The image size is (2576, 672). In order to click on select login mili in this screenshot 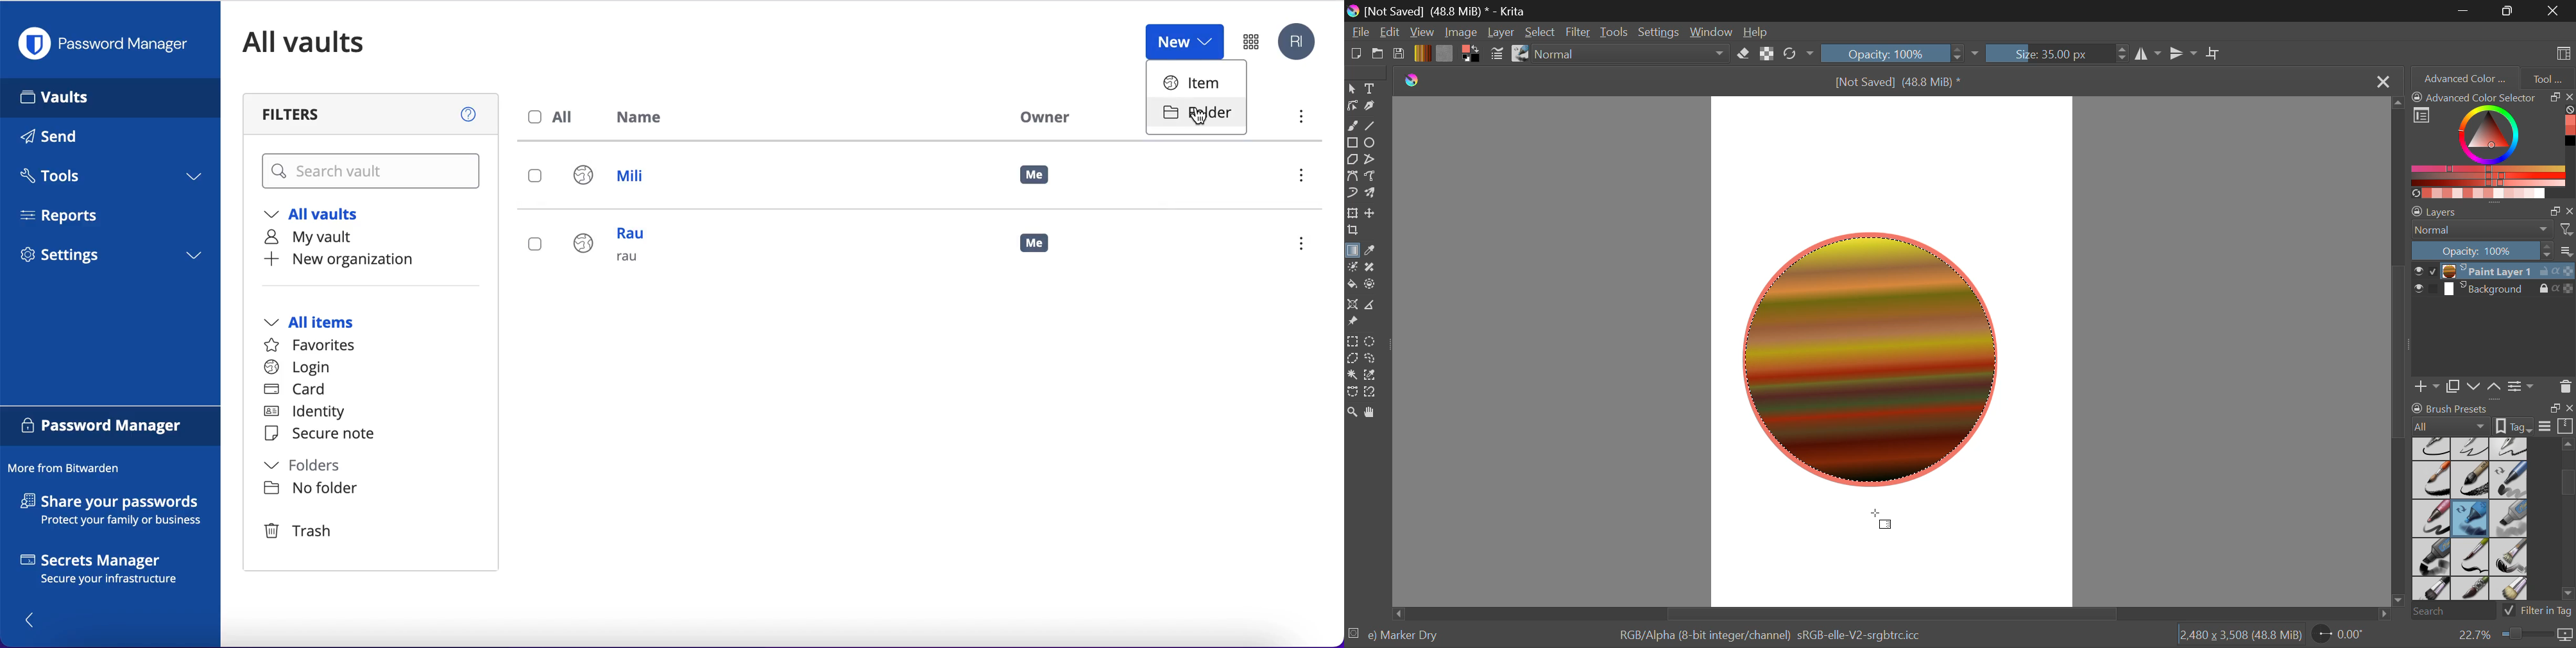, I will do `click(536, 177)`.